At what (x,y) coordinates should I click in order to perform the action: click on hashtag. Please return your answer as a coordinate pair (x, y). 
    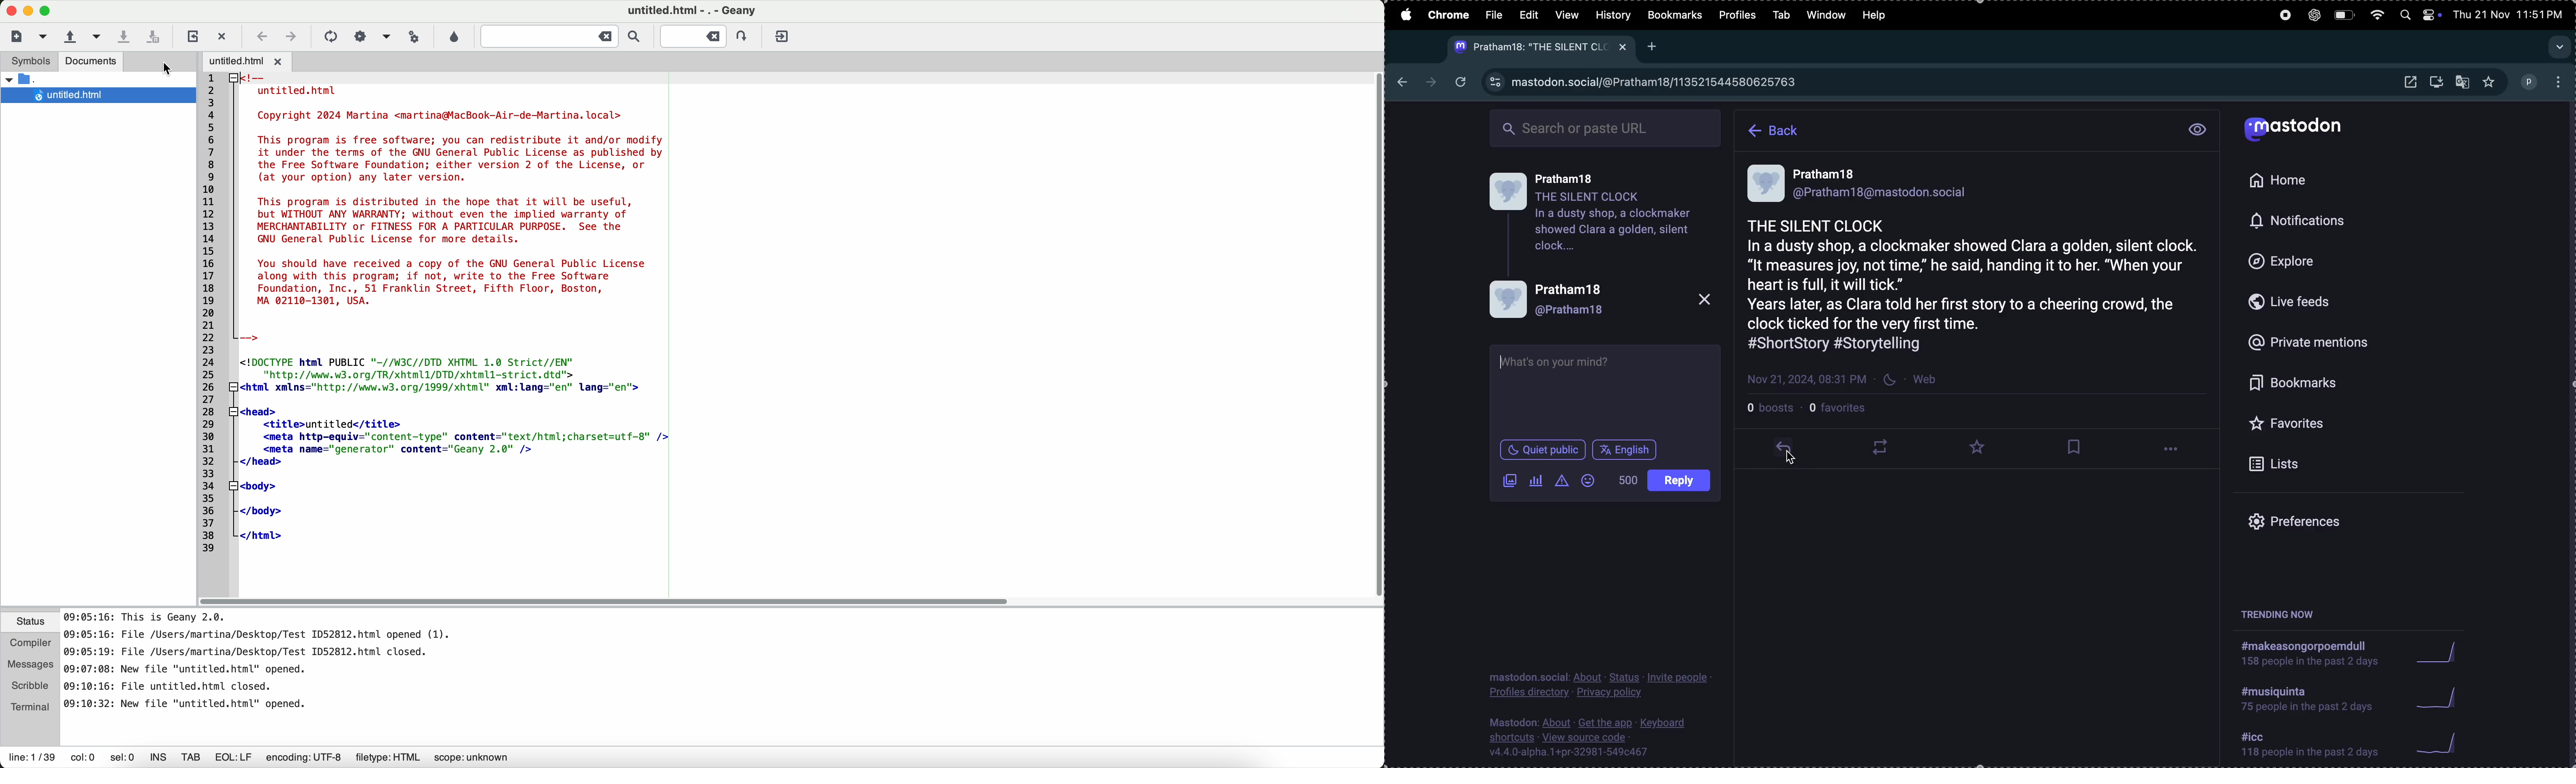
    Looking at the image, I should click on (2311, 698).